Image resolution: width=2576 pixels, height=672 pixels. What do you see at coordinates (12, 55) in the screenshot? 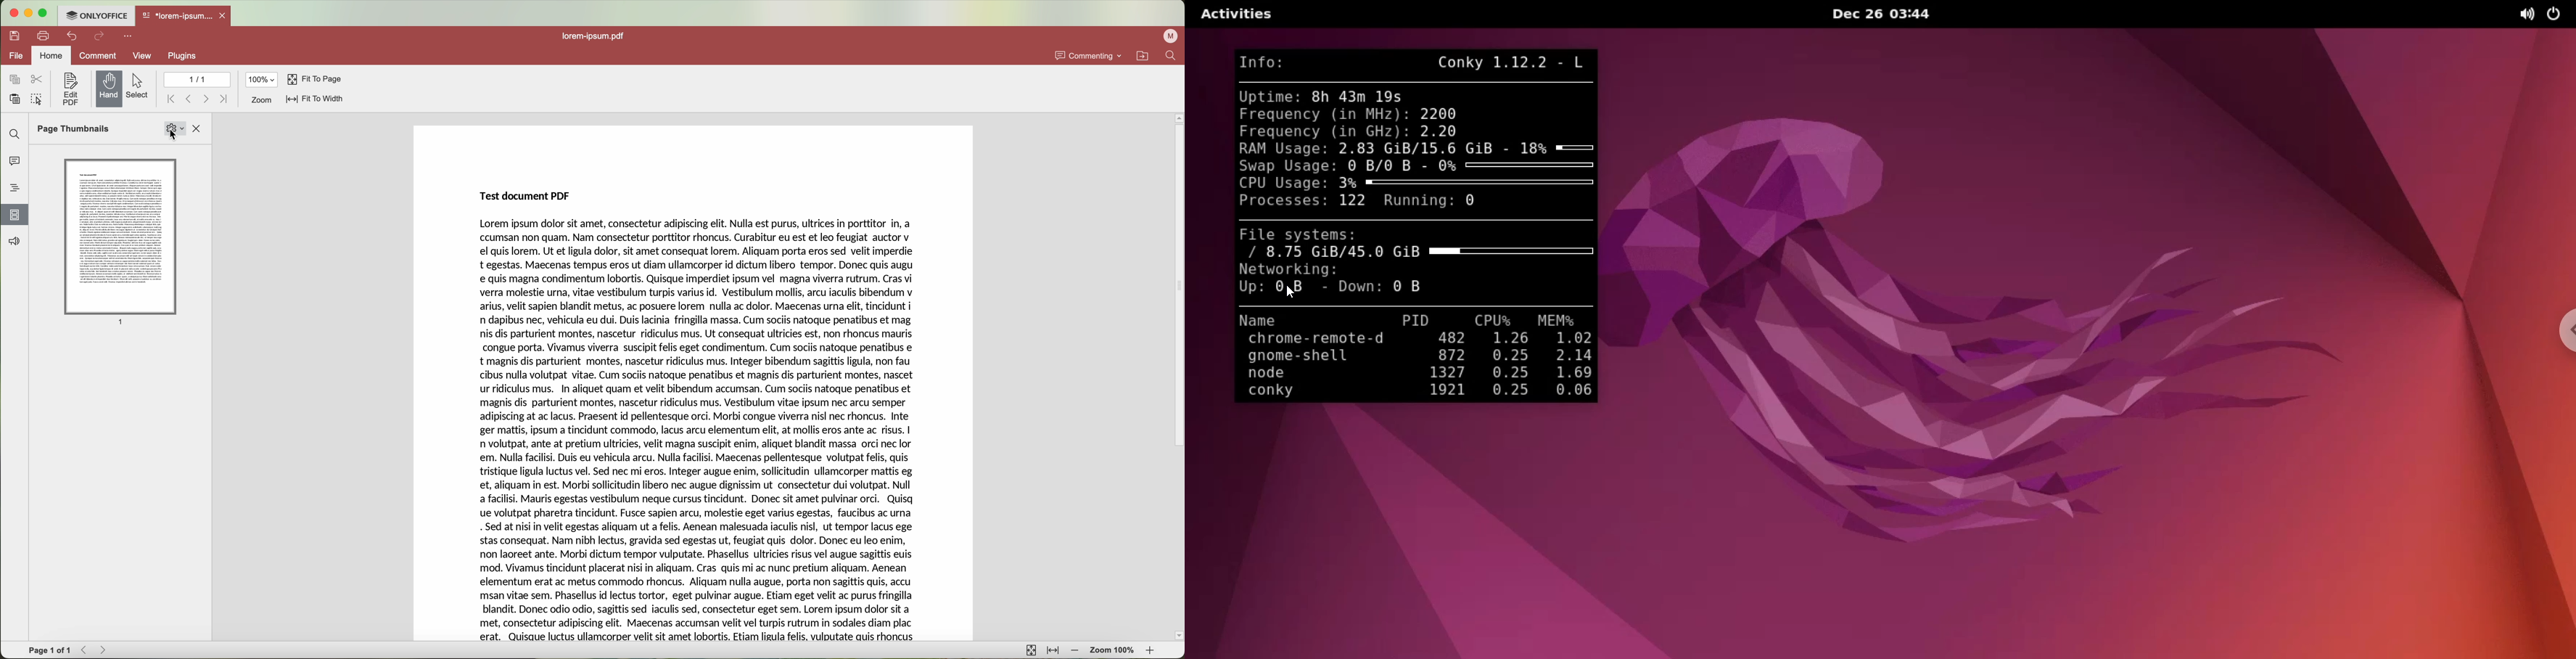
I see `file` at bounding box center [12, 55].